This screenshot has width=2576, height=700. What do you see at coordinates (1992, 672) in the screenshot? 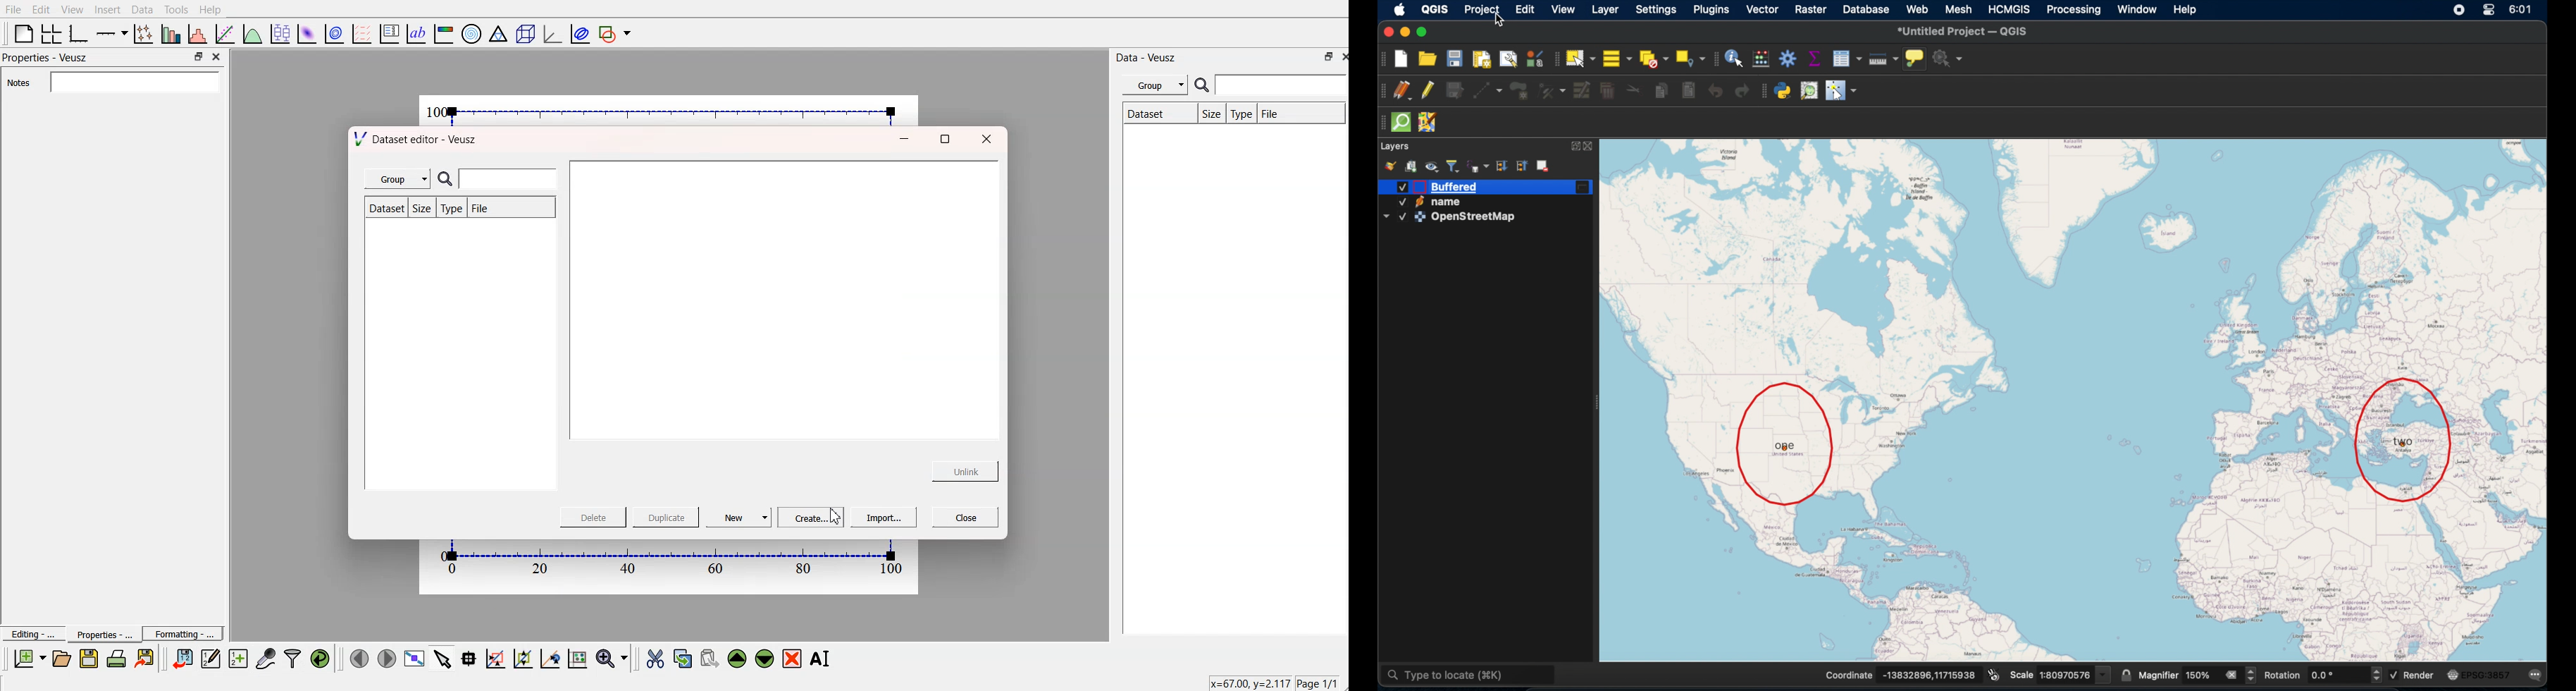
I see `toggle extents and position mouse display` at bounding box center [1992, 672].